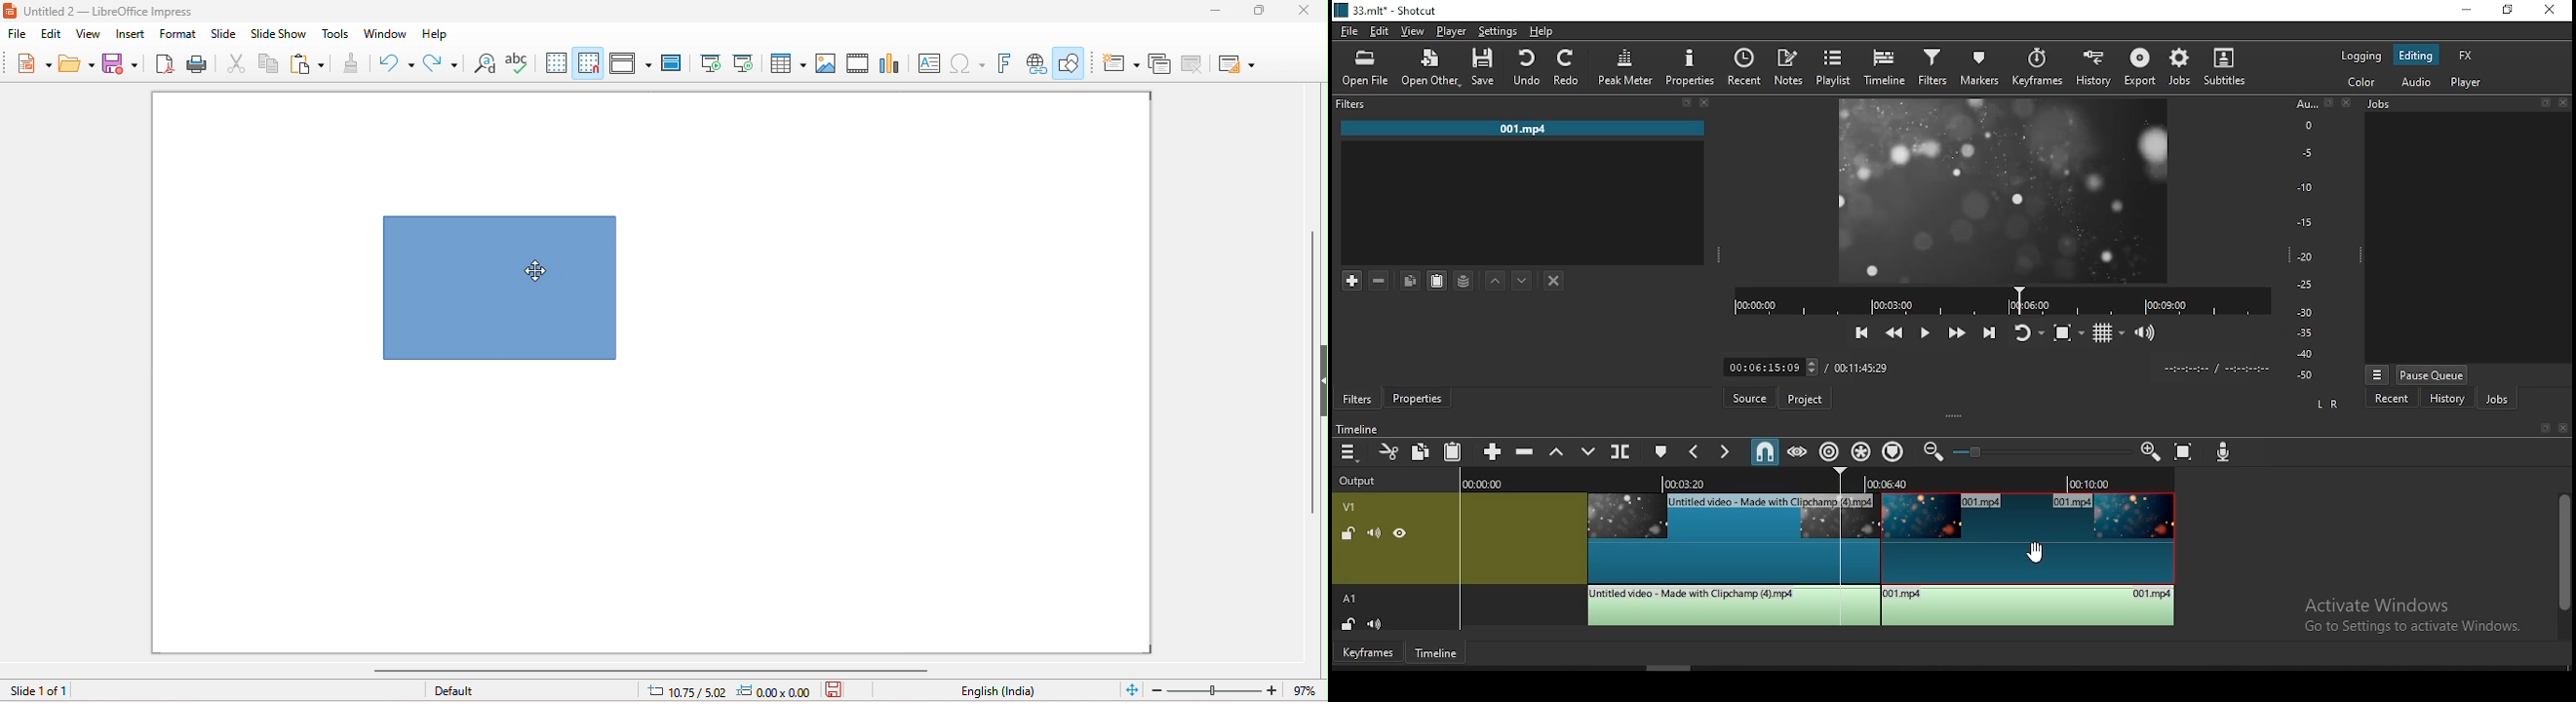  I want to click on display grid, so click(557, 62).